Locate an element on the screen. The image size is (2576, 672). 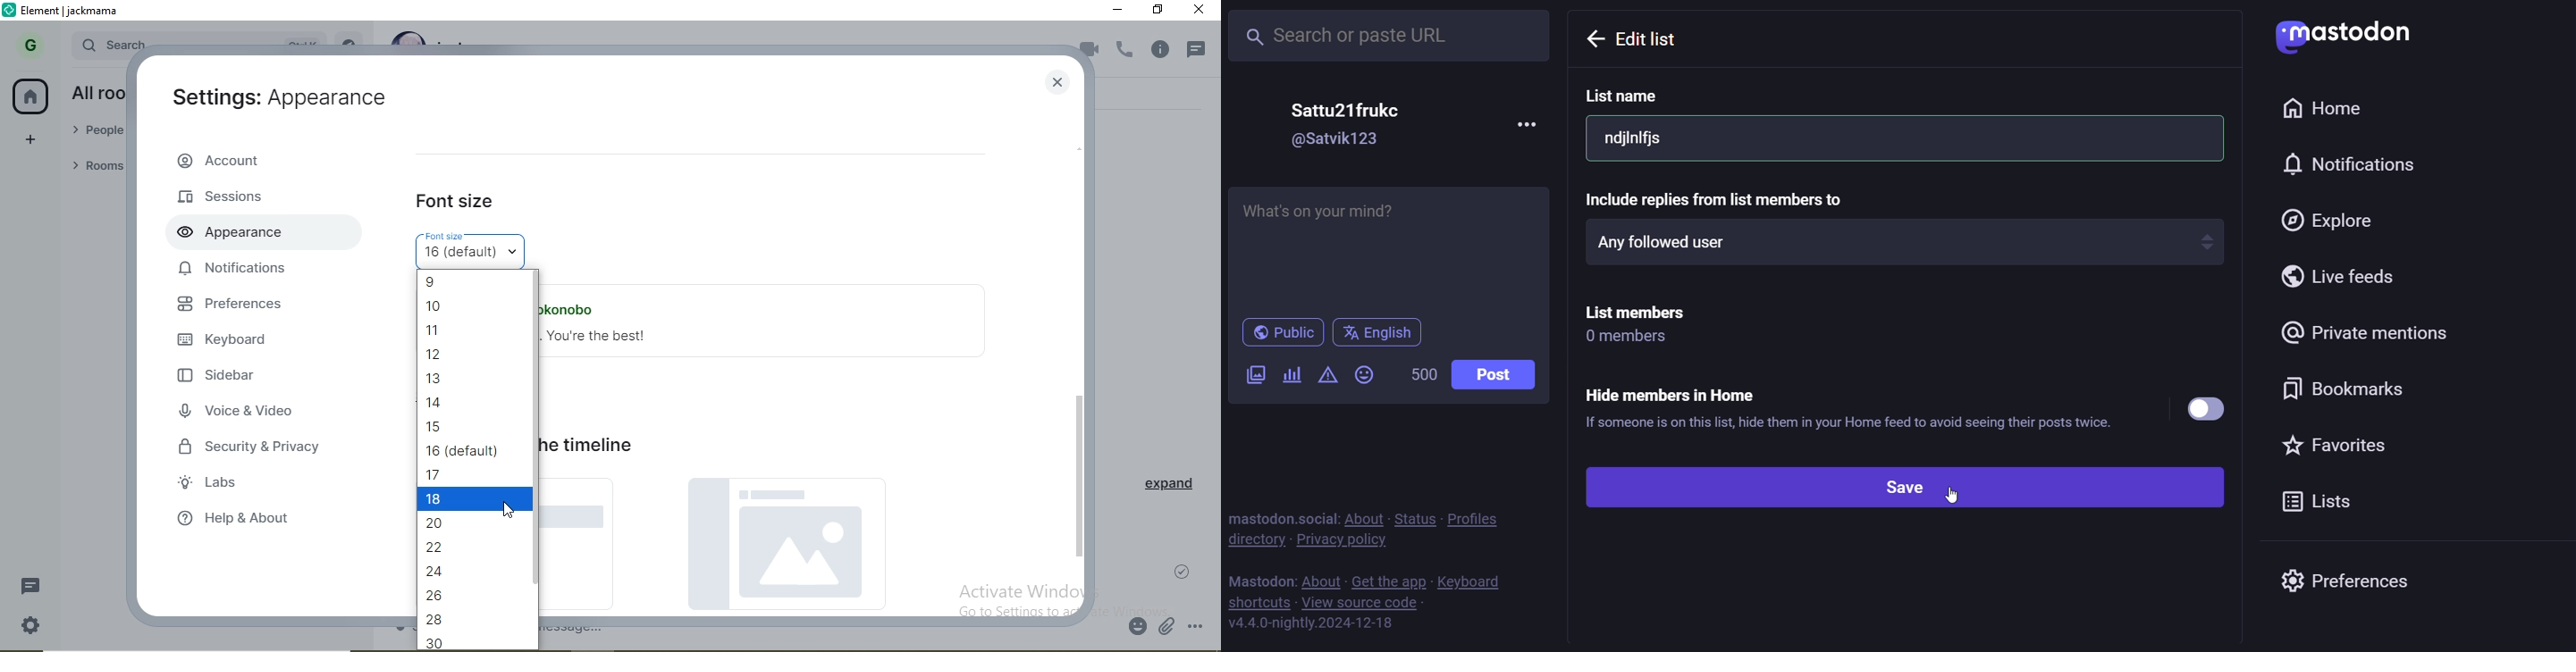
voice & video is located at coordinates (238, 412).